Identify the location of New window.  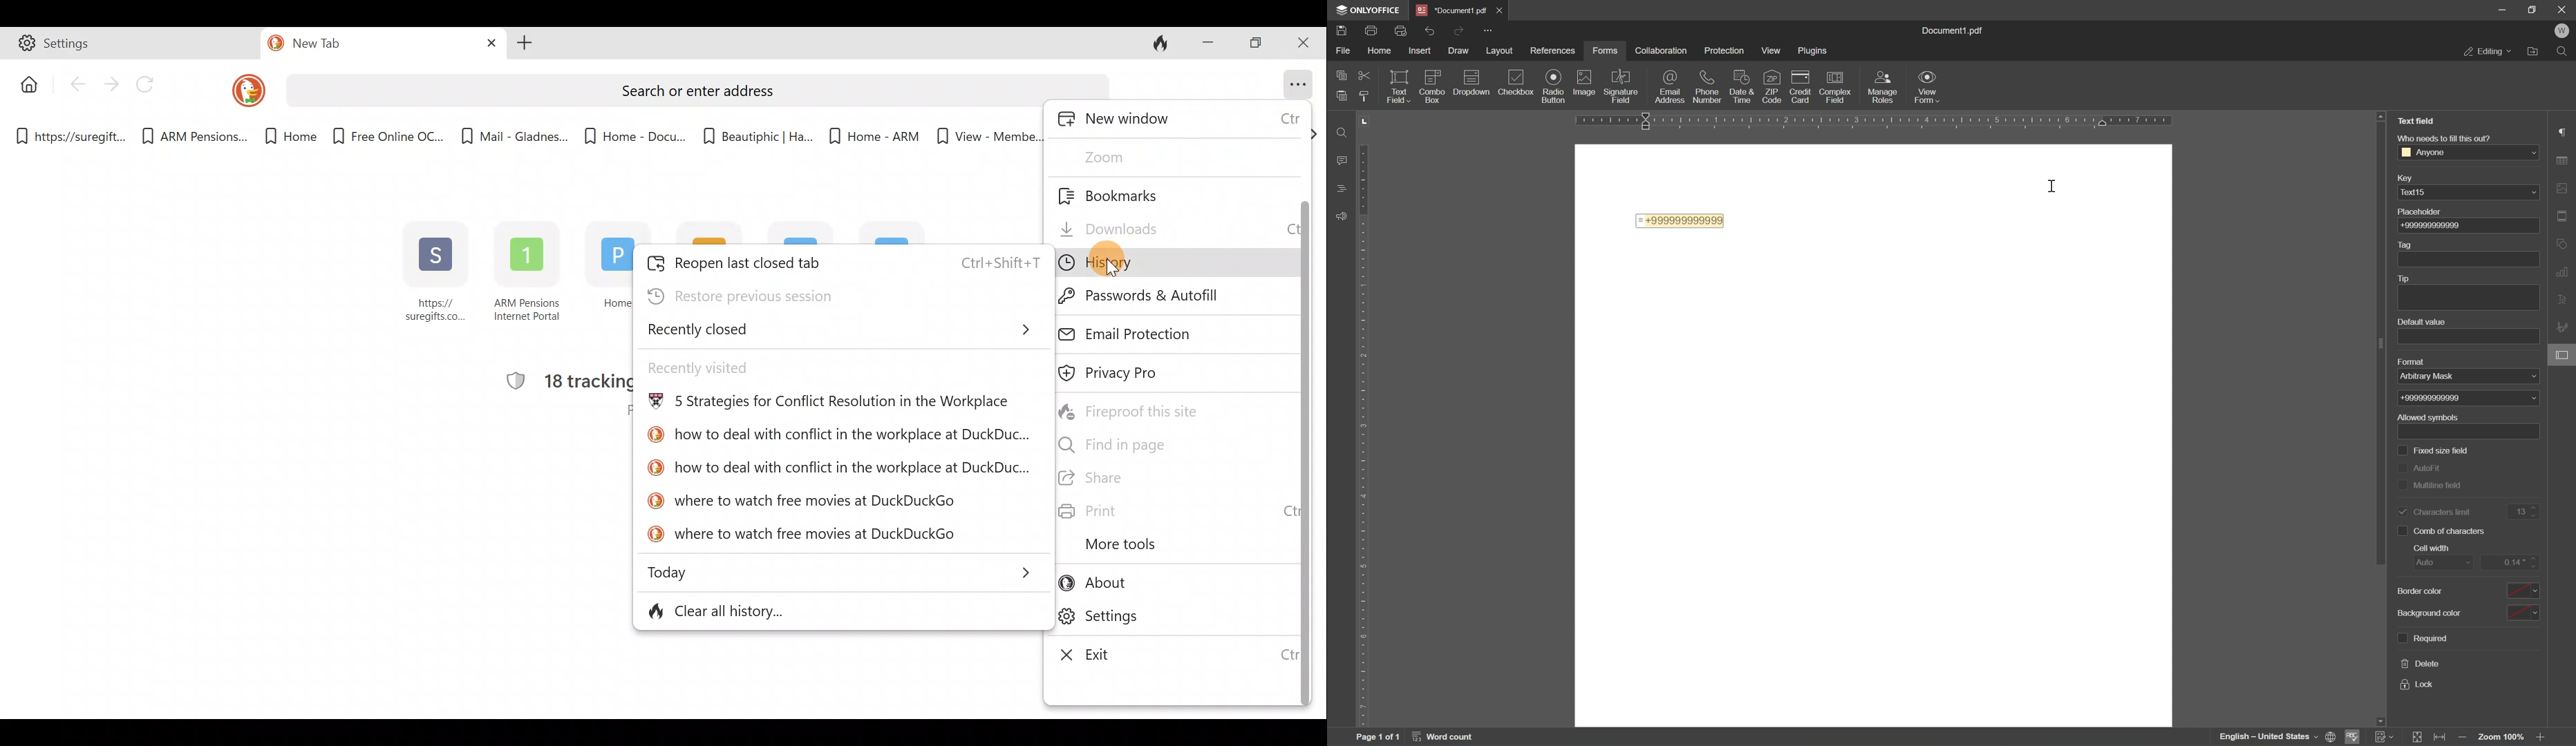
(1179, 121).